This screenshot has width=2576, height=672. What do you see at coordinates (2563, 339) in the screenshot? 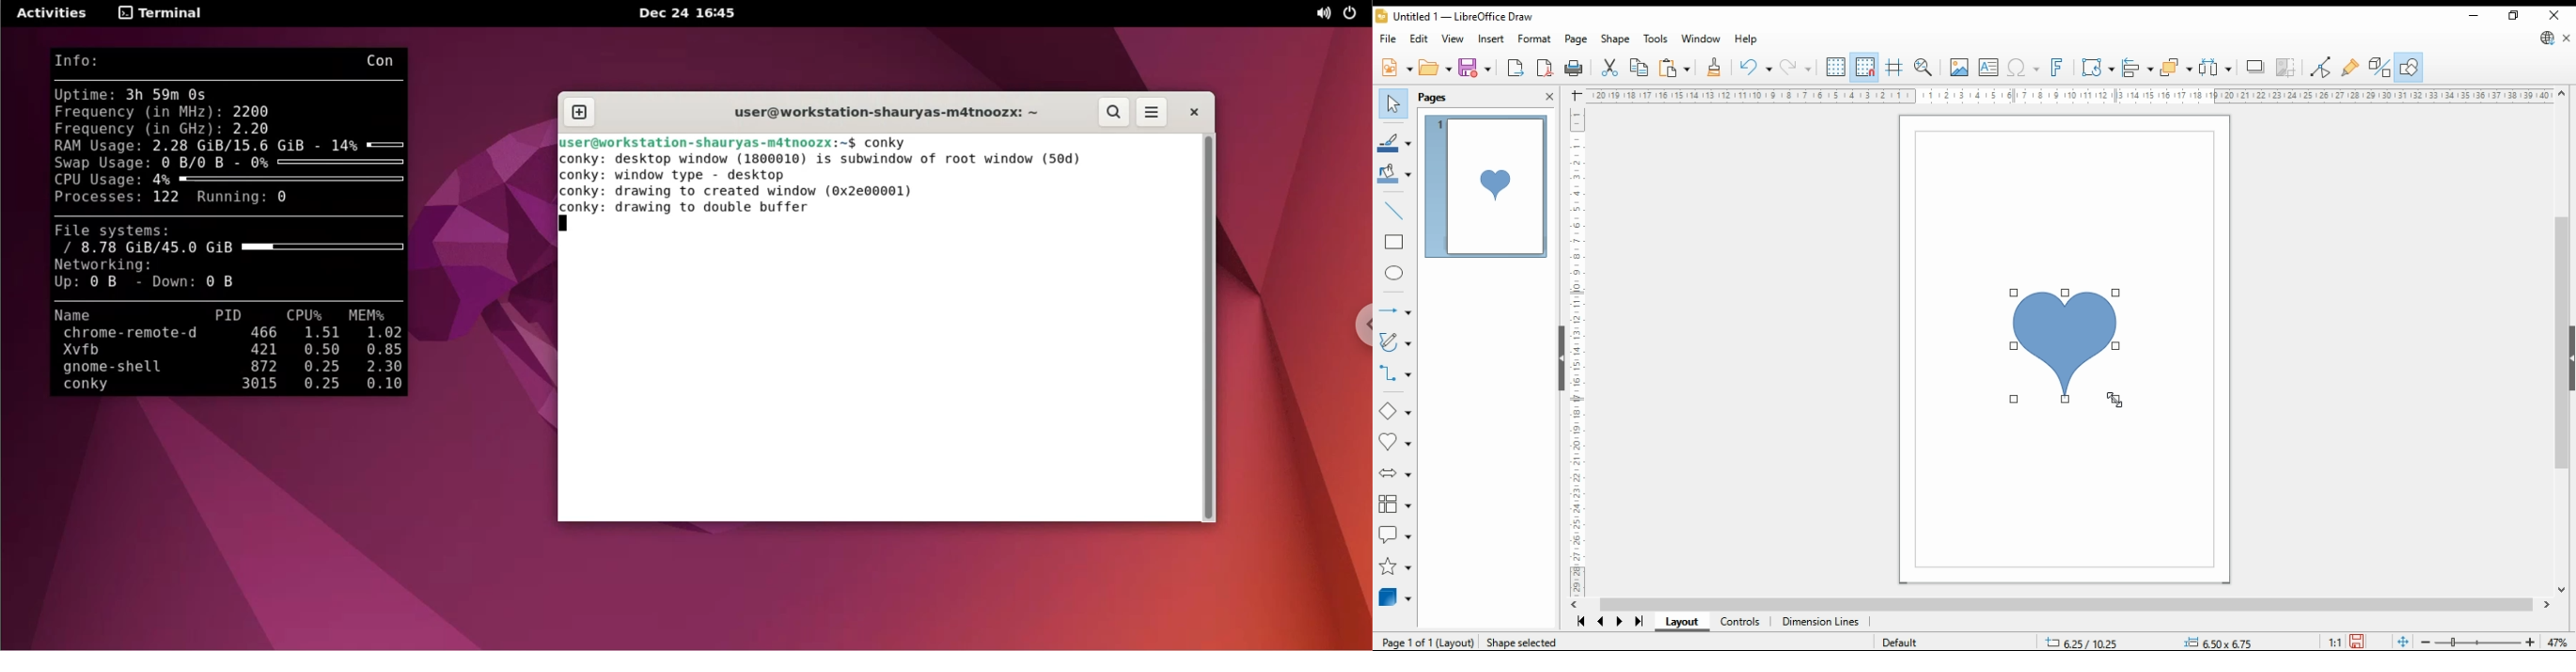
I see `scroll bar` at bounding box center [2563, 339].